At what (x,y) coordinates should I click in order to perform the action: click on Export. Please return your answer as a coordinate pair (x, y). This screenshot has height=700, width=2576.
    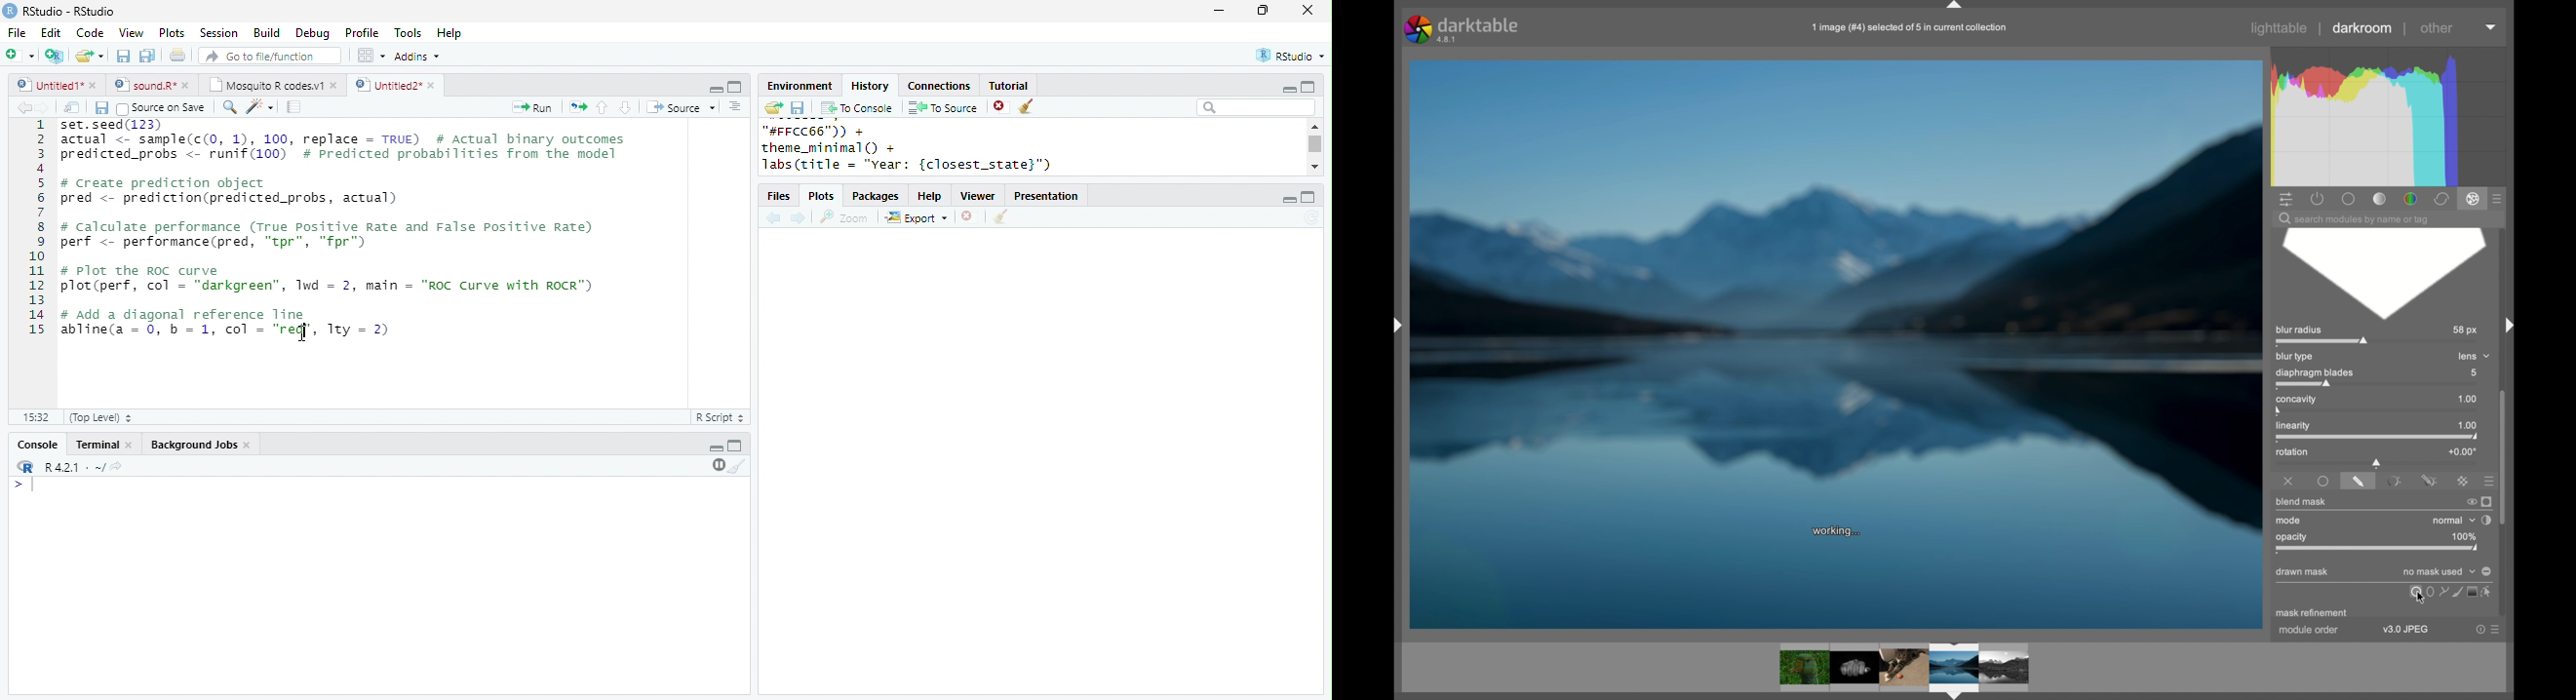
    Looking at the image, I should click on (917, 218).